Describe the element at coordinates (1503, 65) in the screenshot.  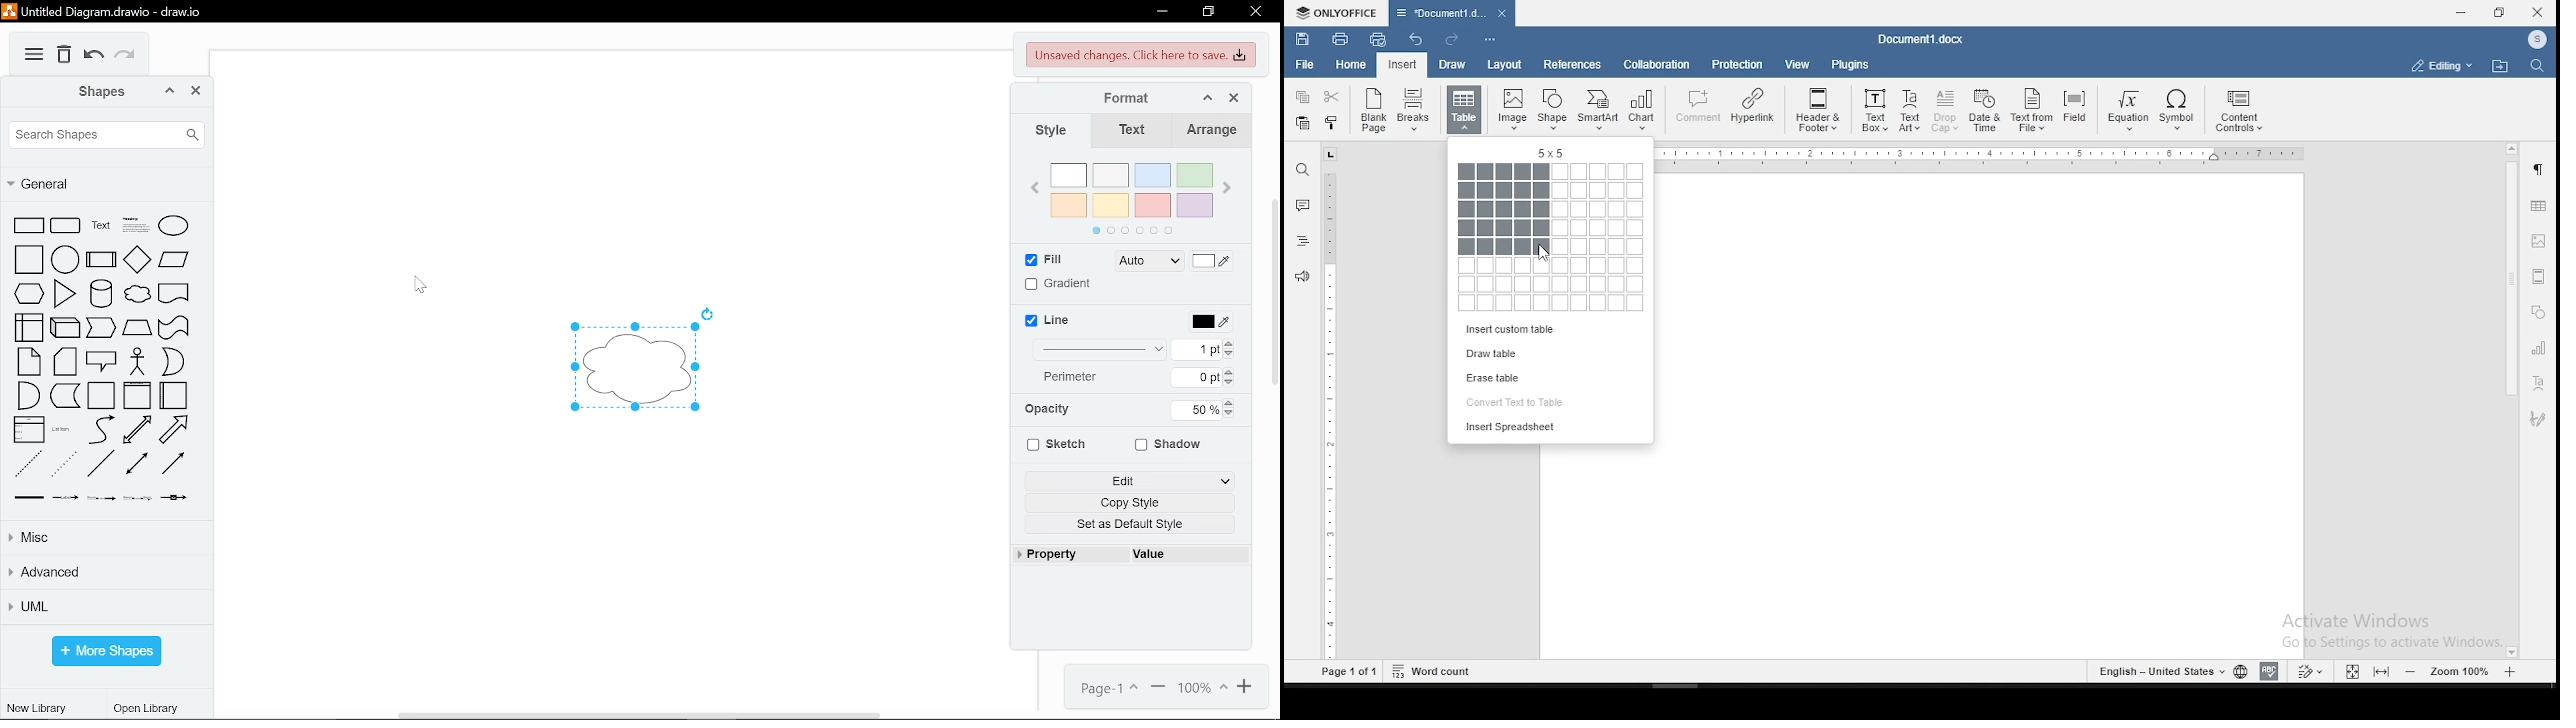
I see `layout` at that location.